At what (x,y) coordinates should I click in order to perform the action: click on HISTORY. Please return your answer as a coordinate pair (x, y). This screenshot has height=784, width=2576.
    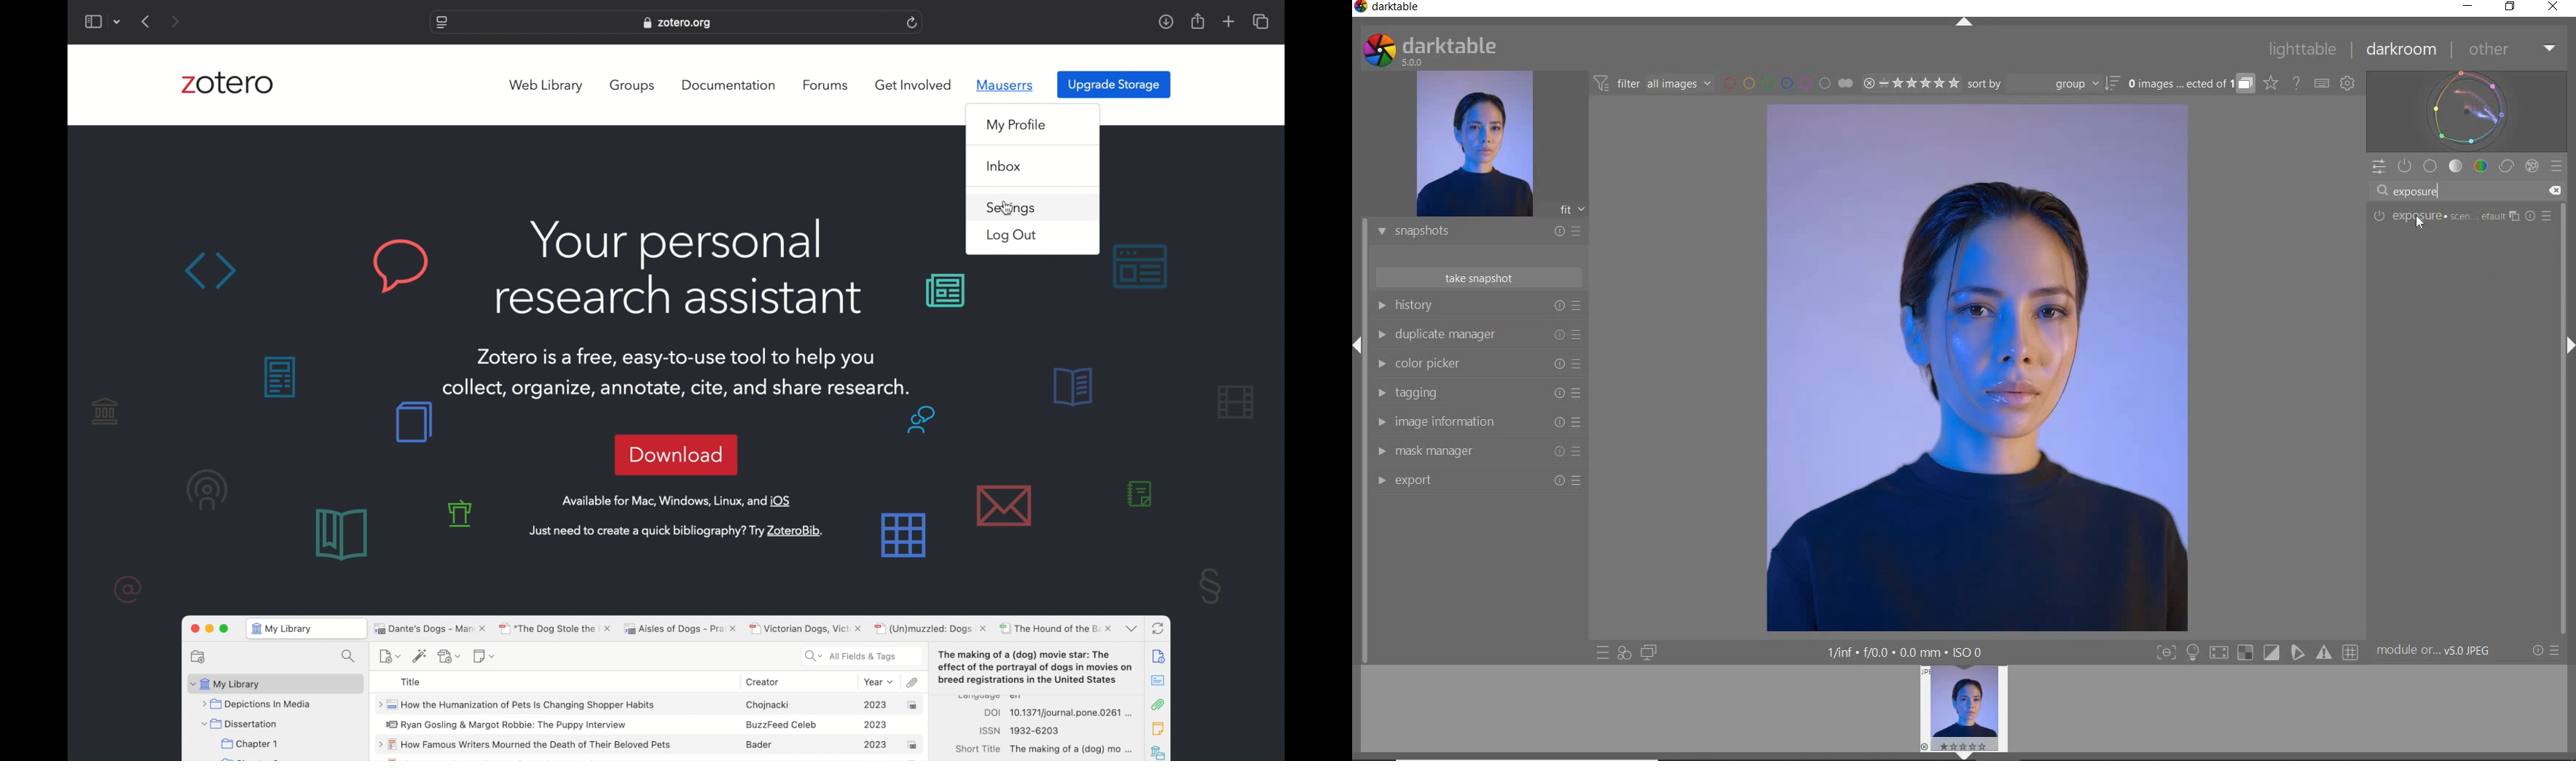
    Looking at the image, I should click on (1480, 308).